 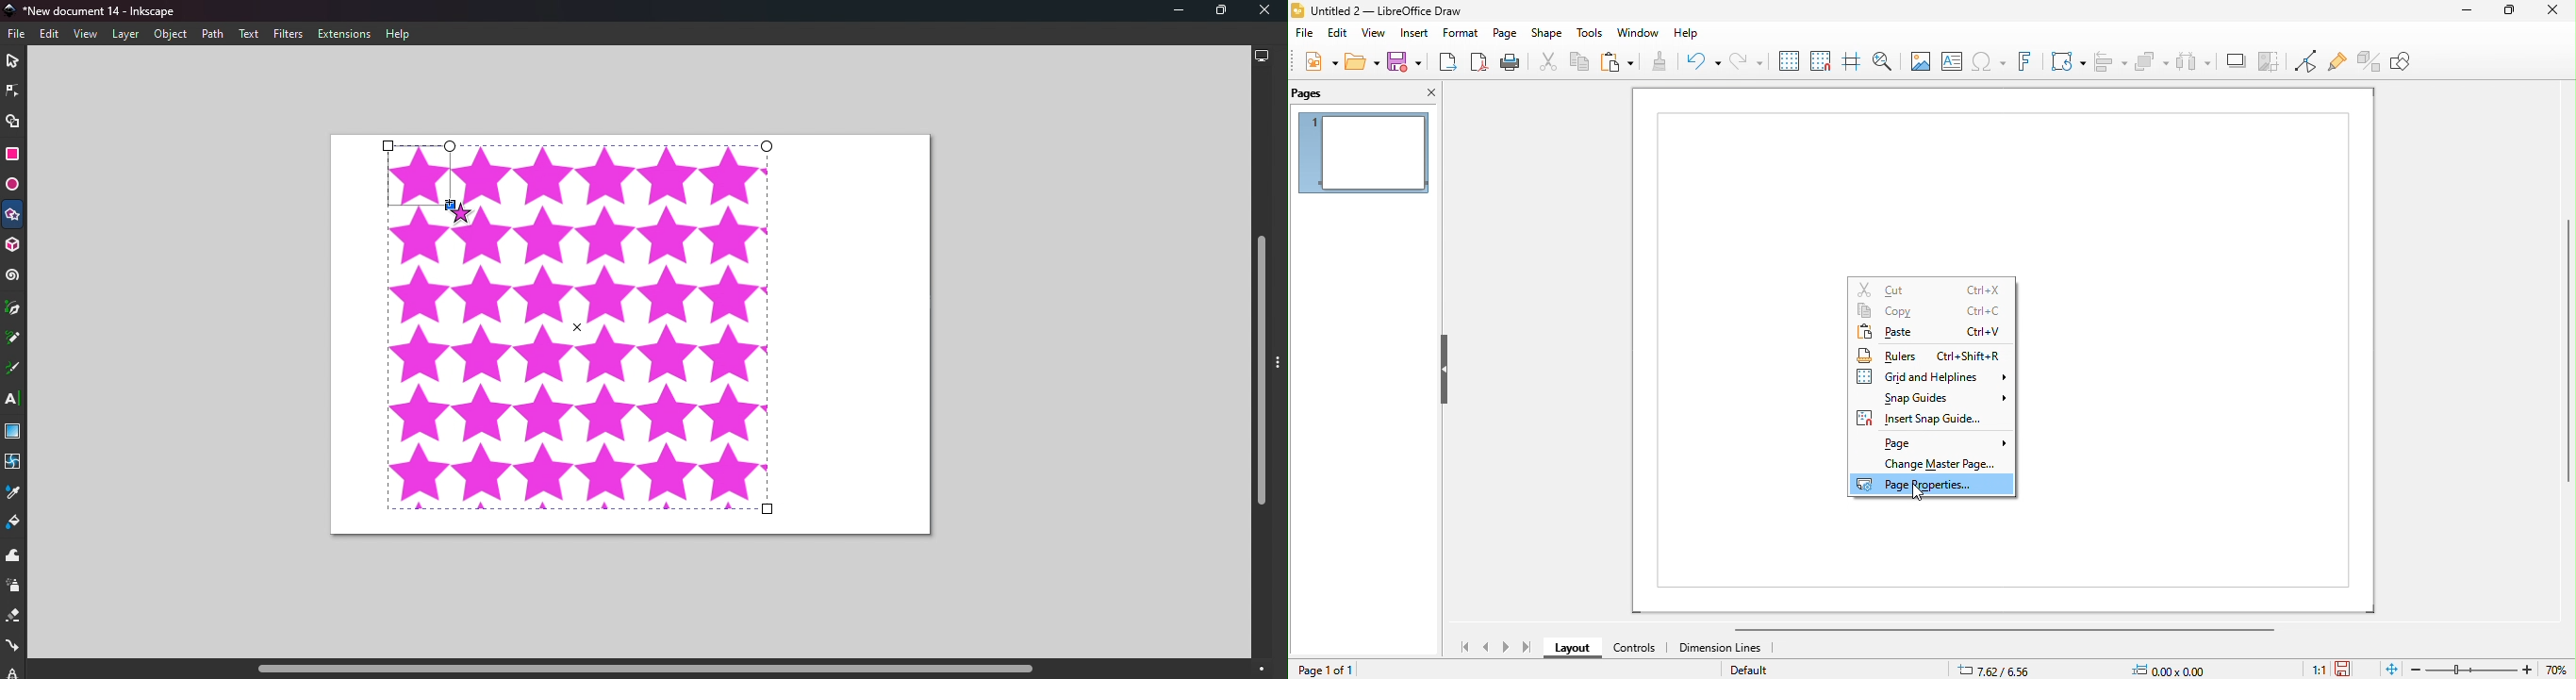 What do you see at coordinates (1480, 62) in the screenshot?
I see `export as pdf` at bounding box center [1480, 62].